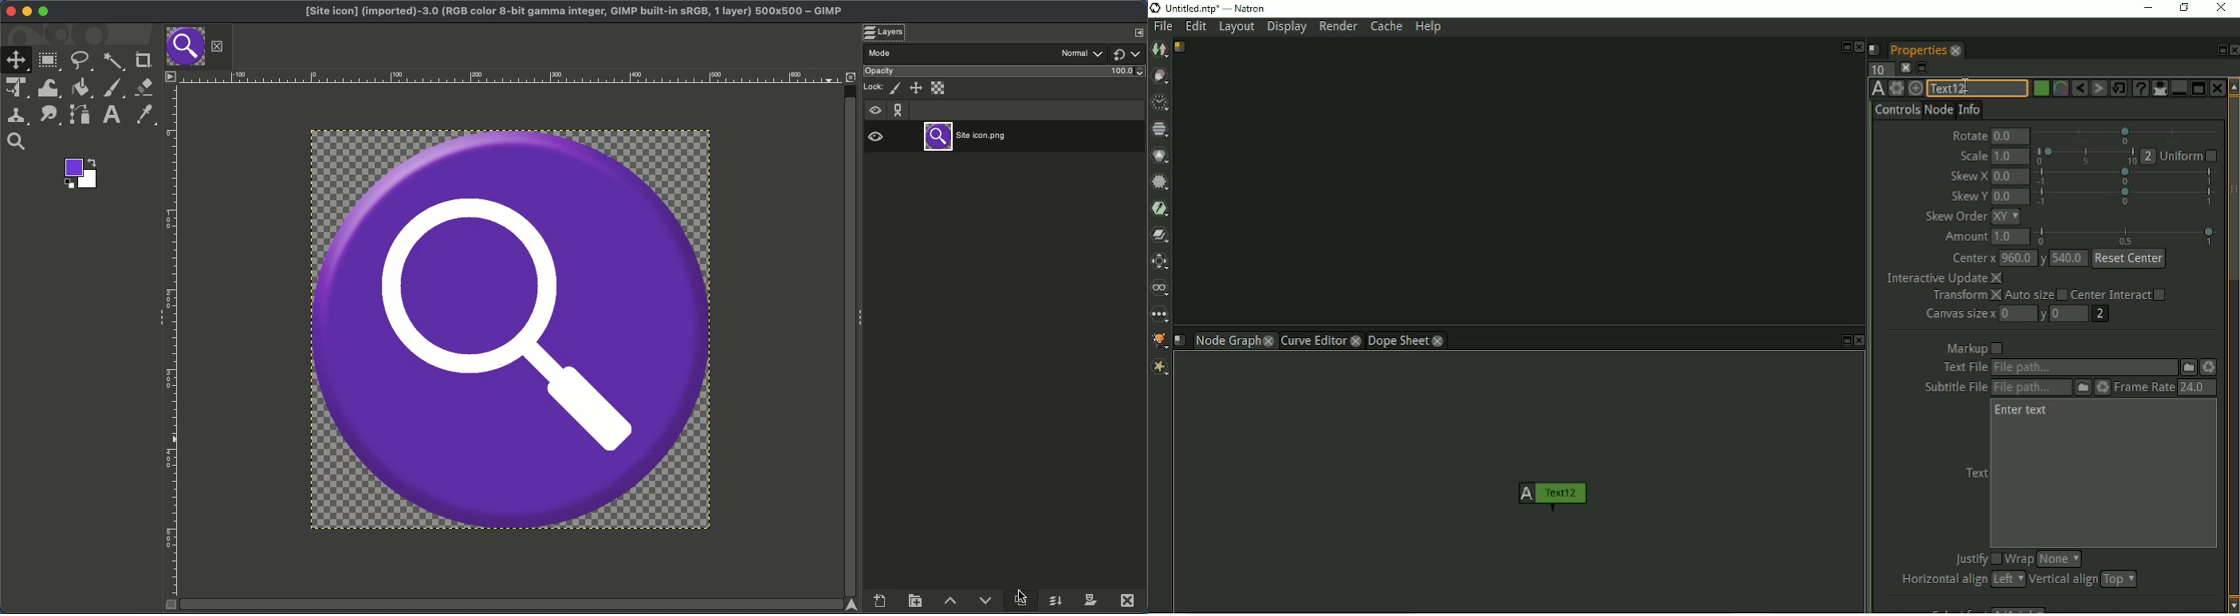 This screenshot has height=616, width=2240. What do you see at coordinates (915, 87) in the screenshot?
I see `Position and size` at bounding box center [915, 87].